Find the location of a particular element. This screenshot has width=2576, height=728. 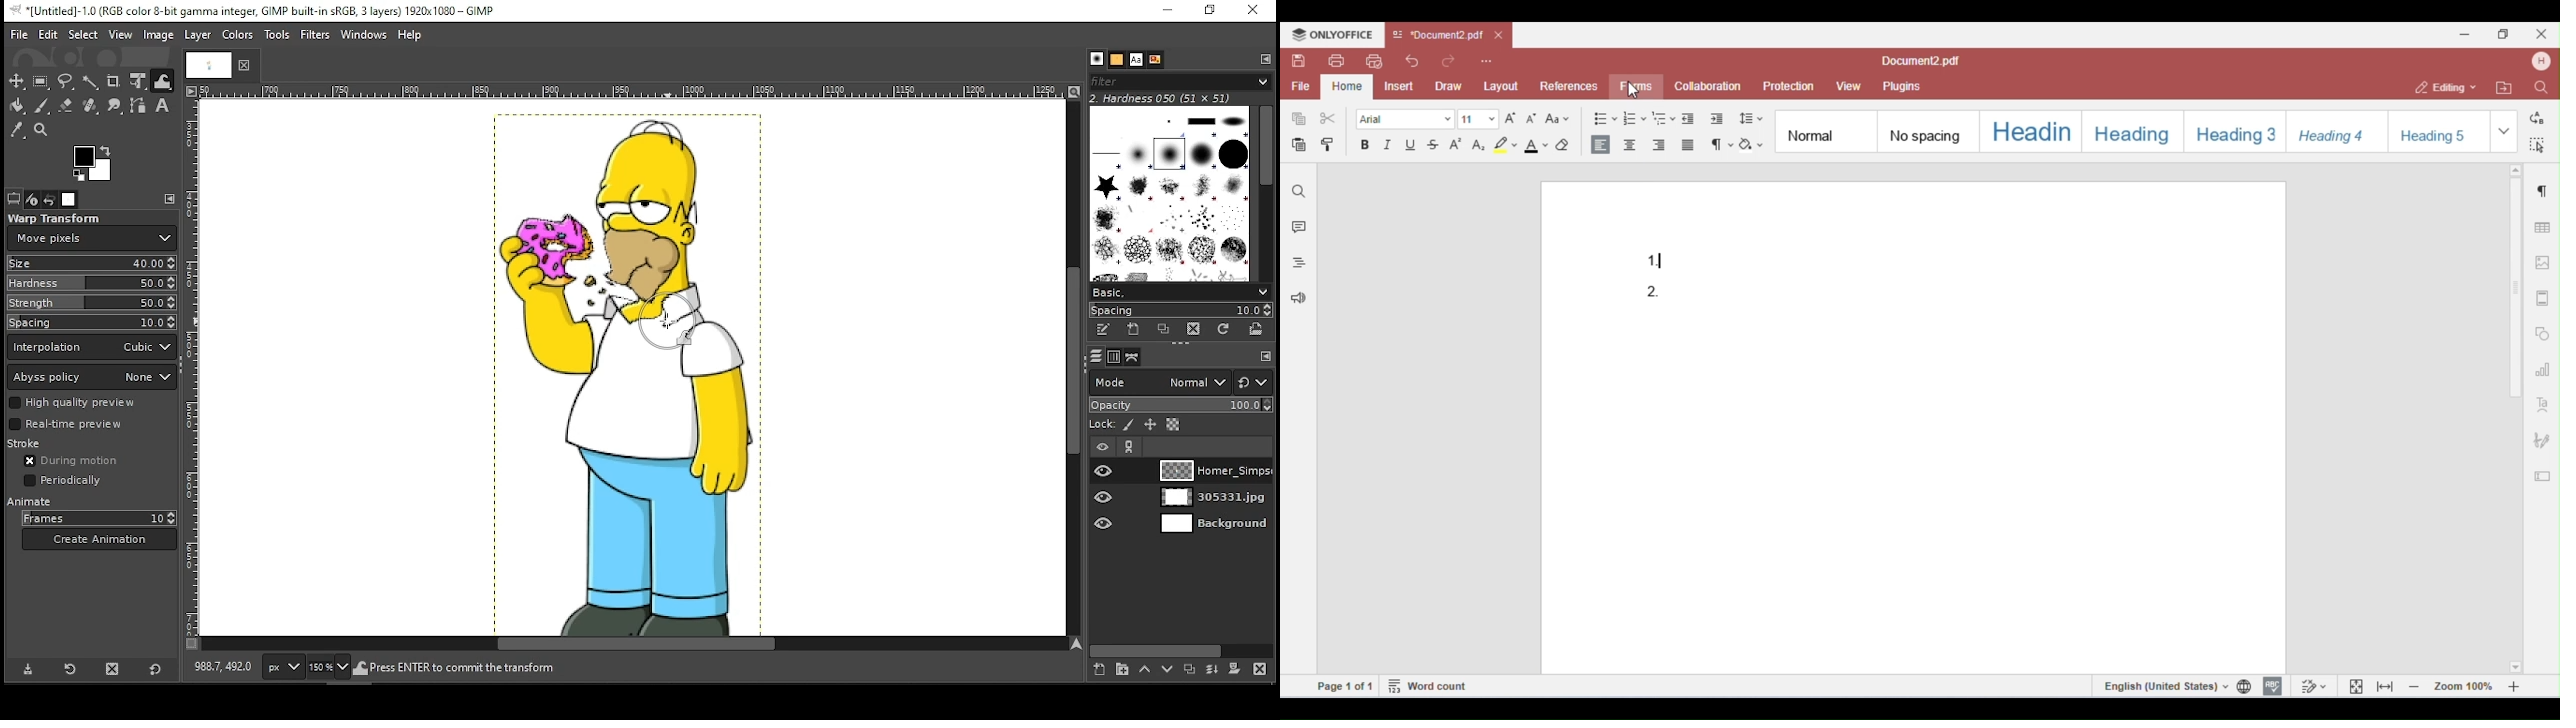

vertical scroll bar is located at coordinates (2517, 297).